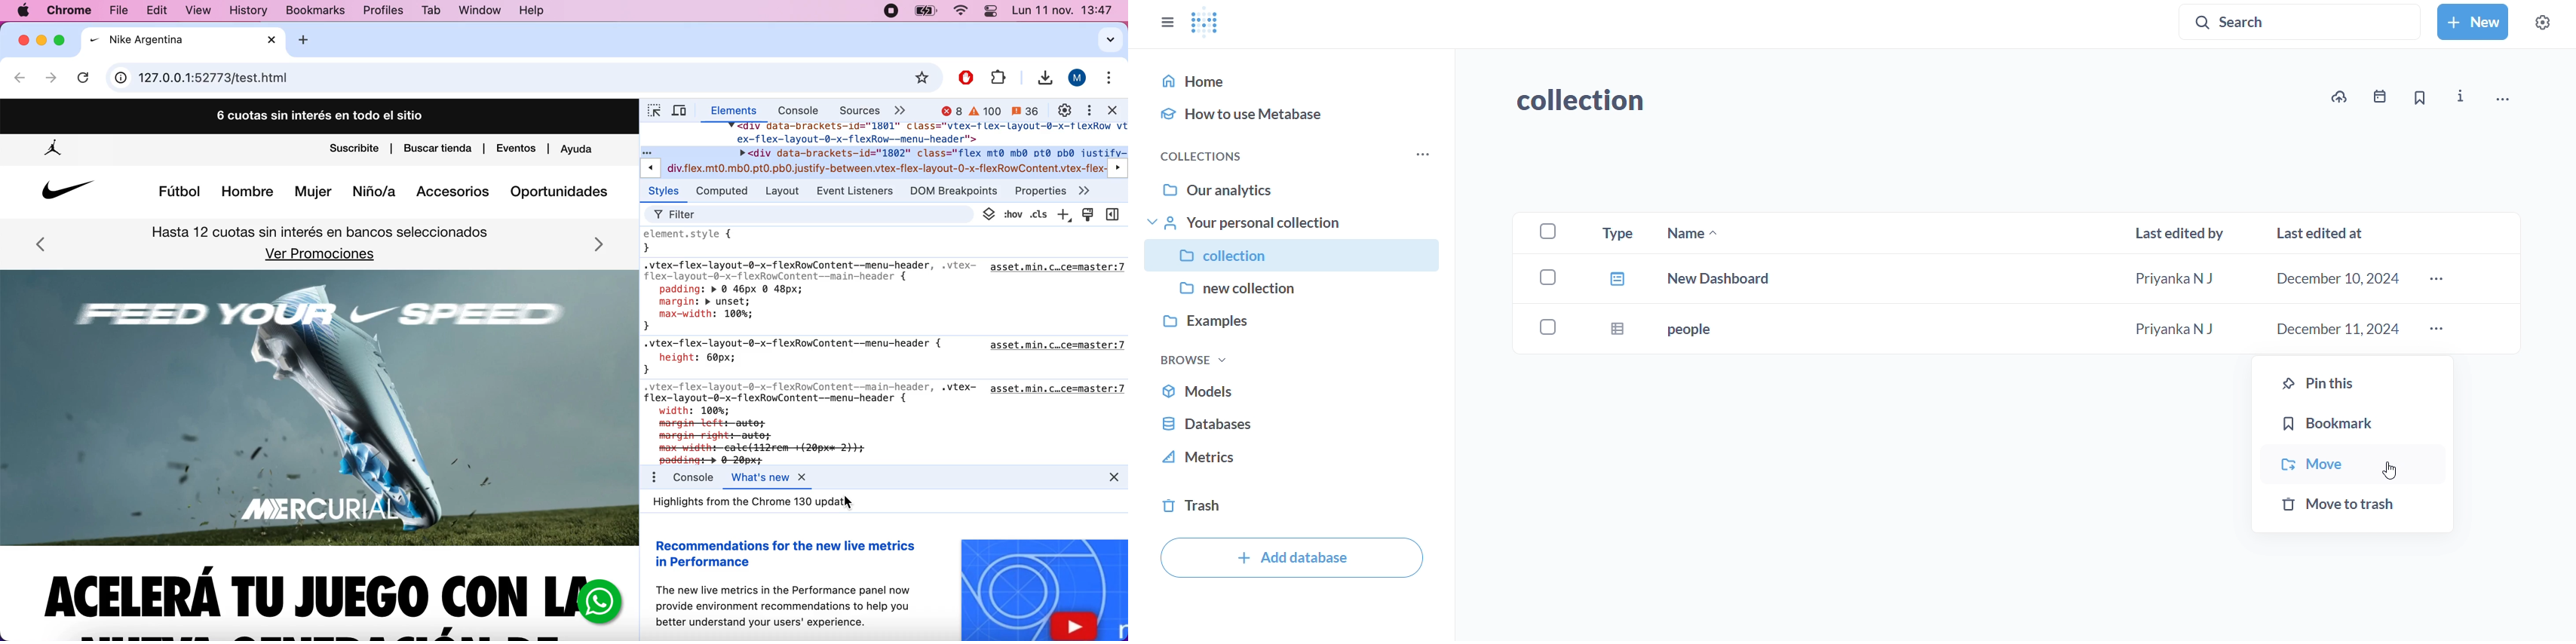 This screenshot has width=2576, height=644. Describe the element at coordinates (886, 345) in the screenshot. I see `inspection code` at that location.